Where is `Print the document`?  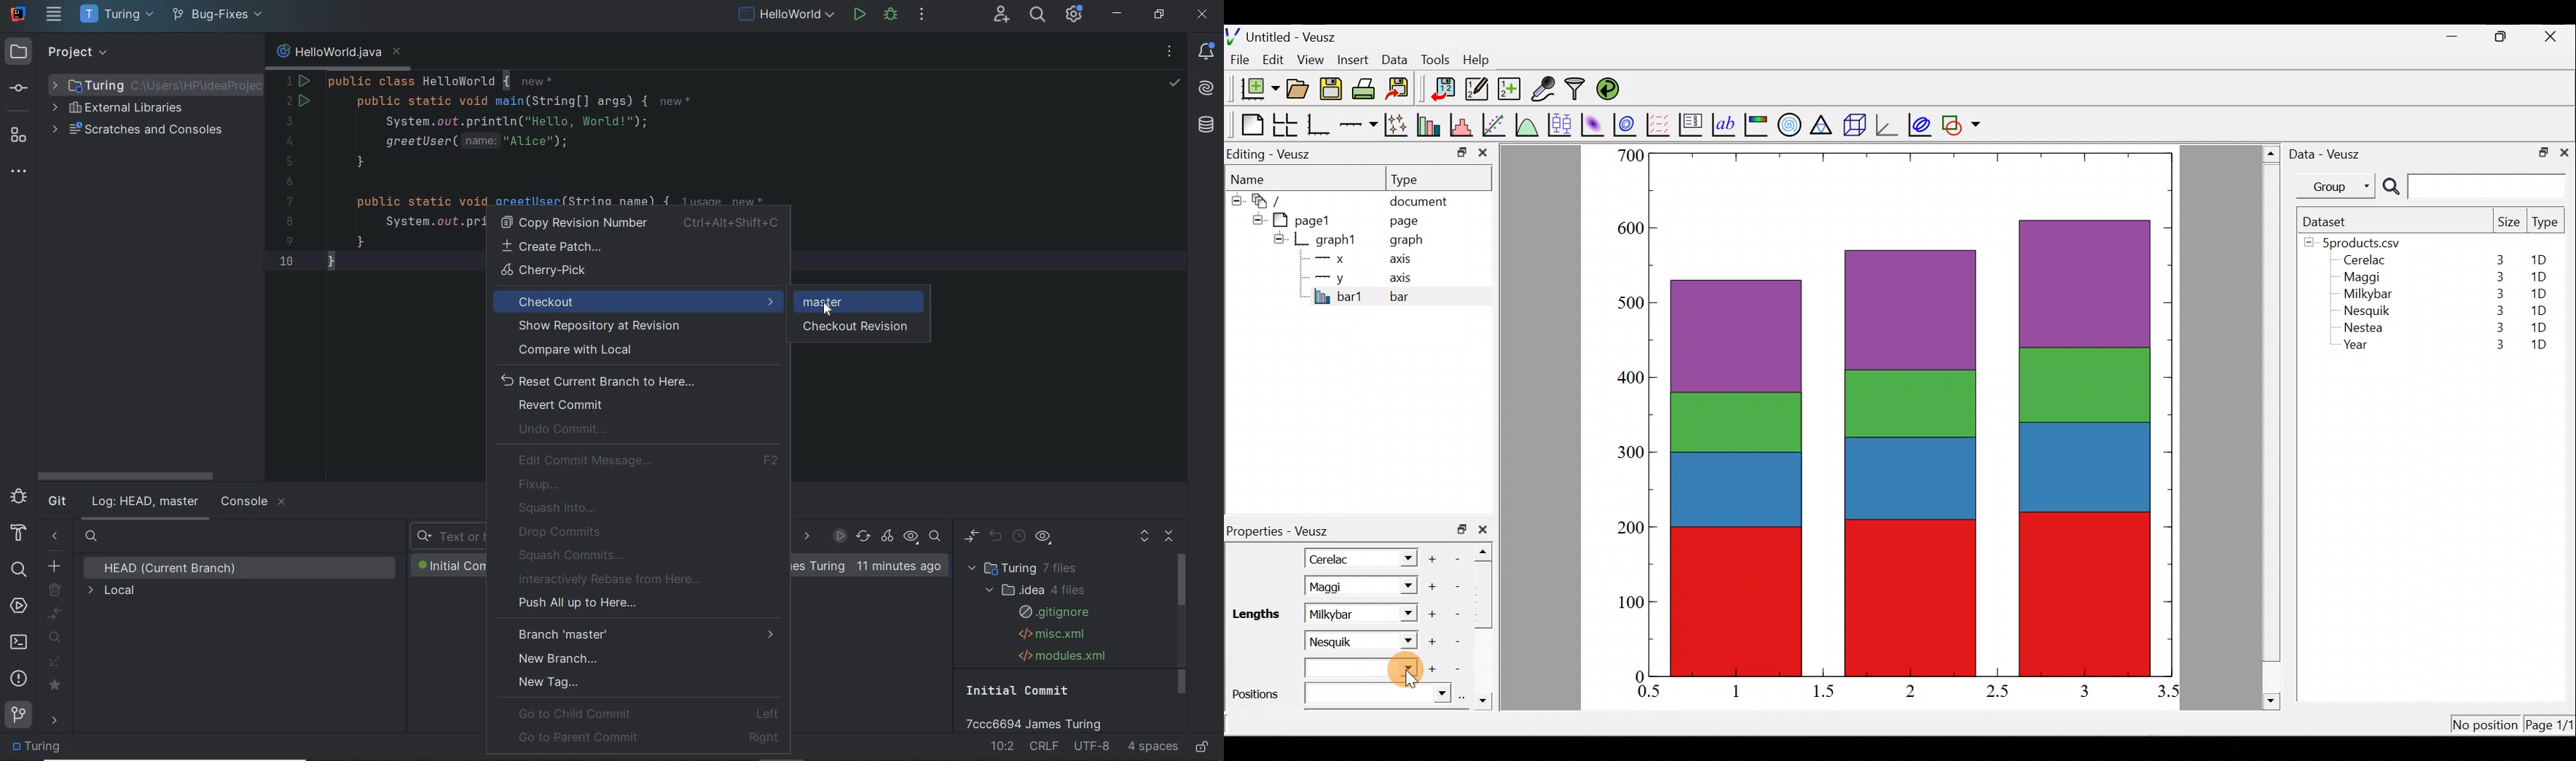
Print the document is located at coordinates (1368, 88).